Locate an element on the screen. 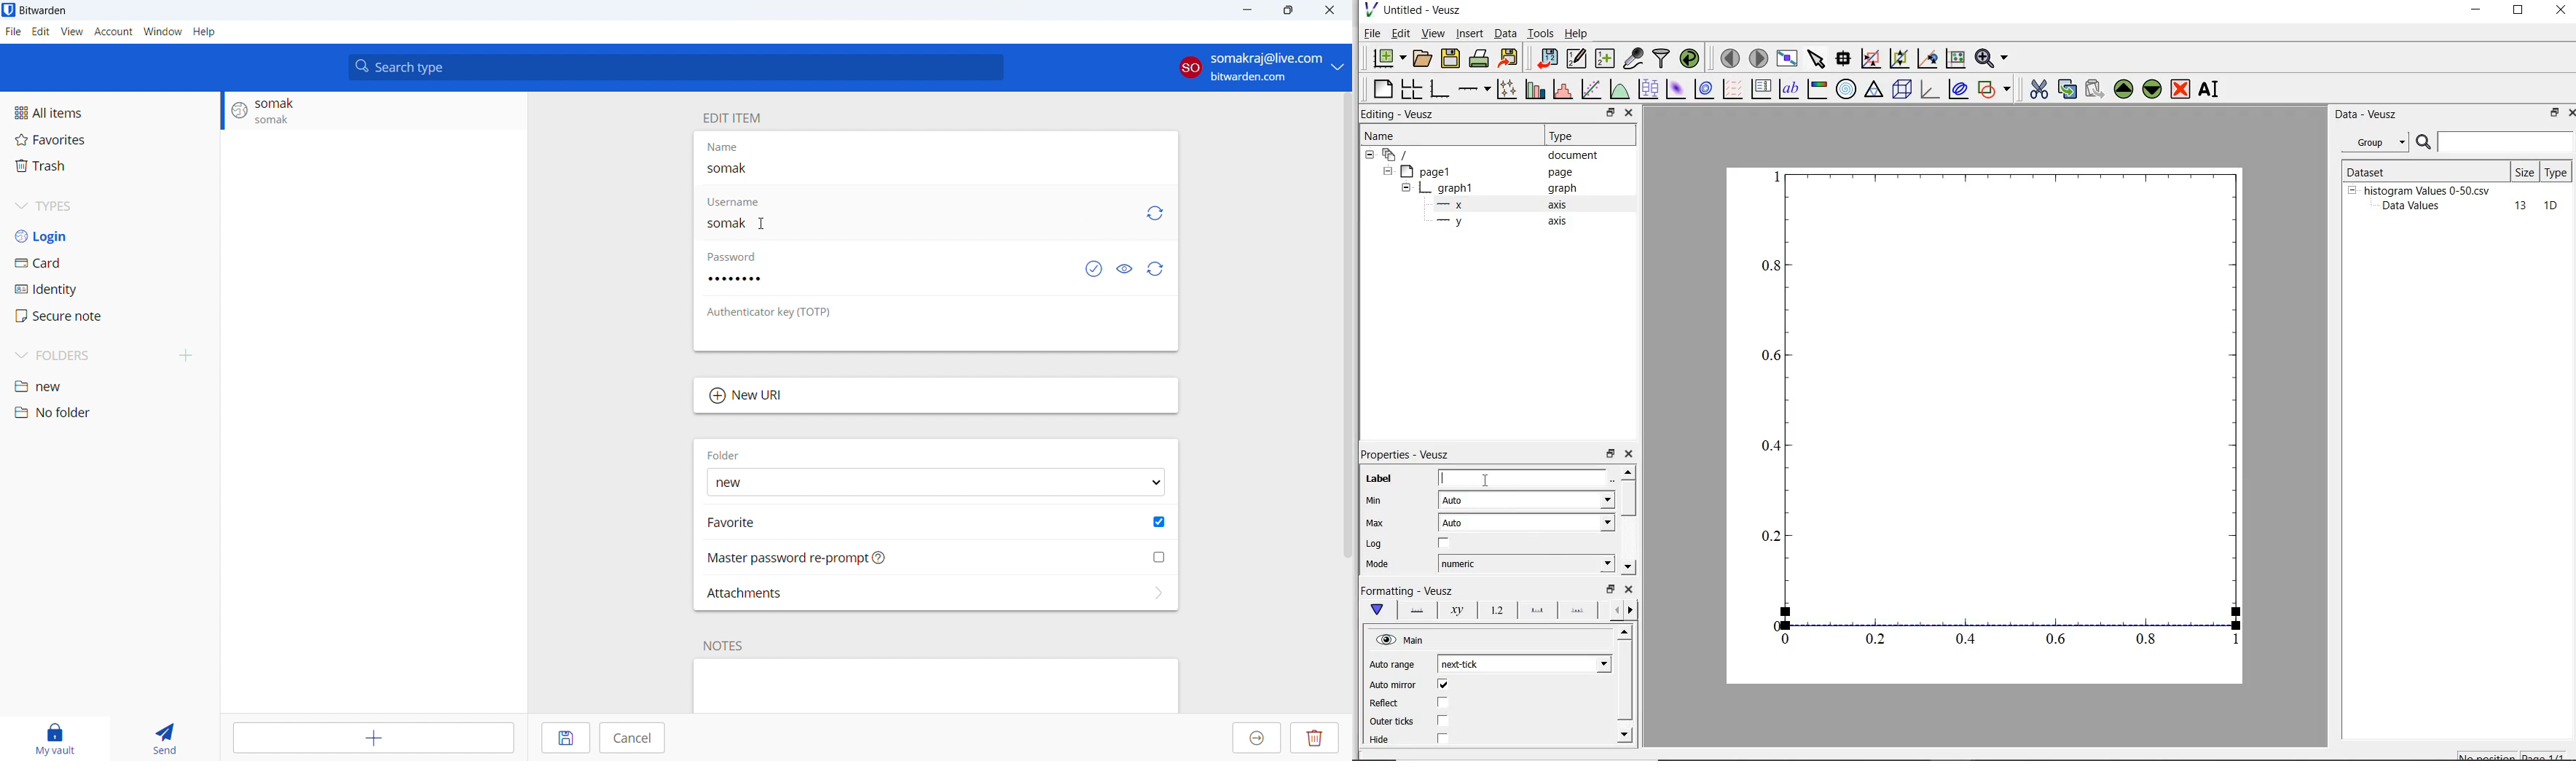 Image resolution: width=2576 pixels, height=784 pixels. username is located at coordinates (738, 199).